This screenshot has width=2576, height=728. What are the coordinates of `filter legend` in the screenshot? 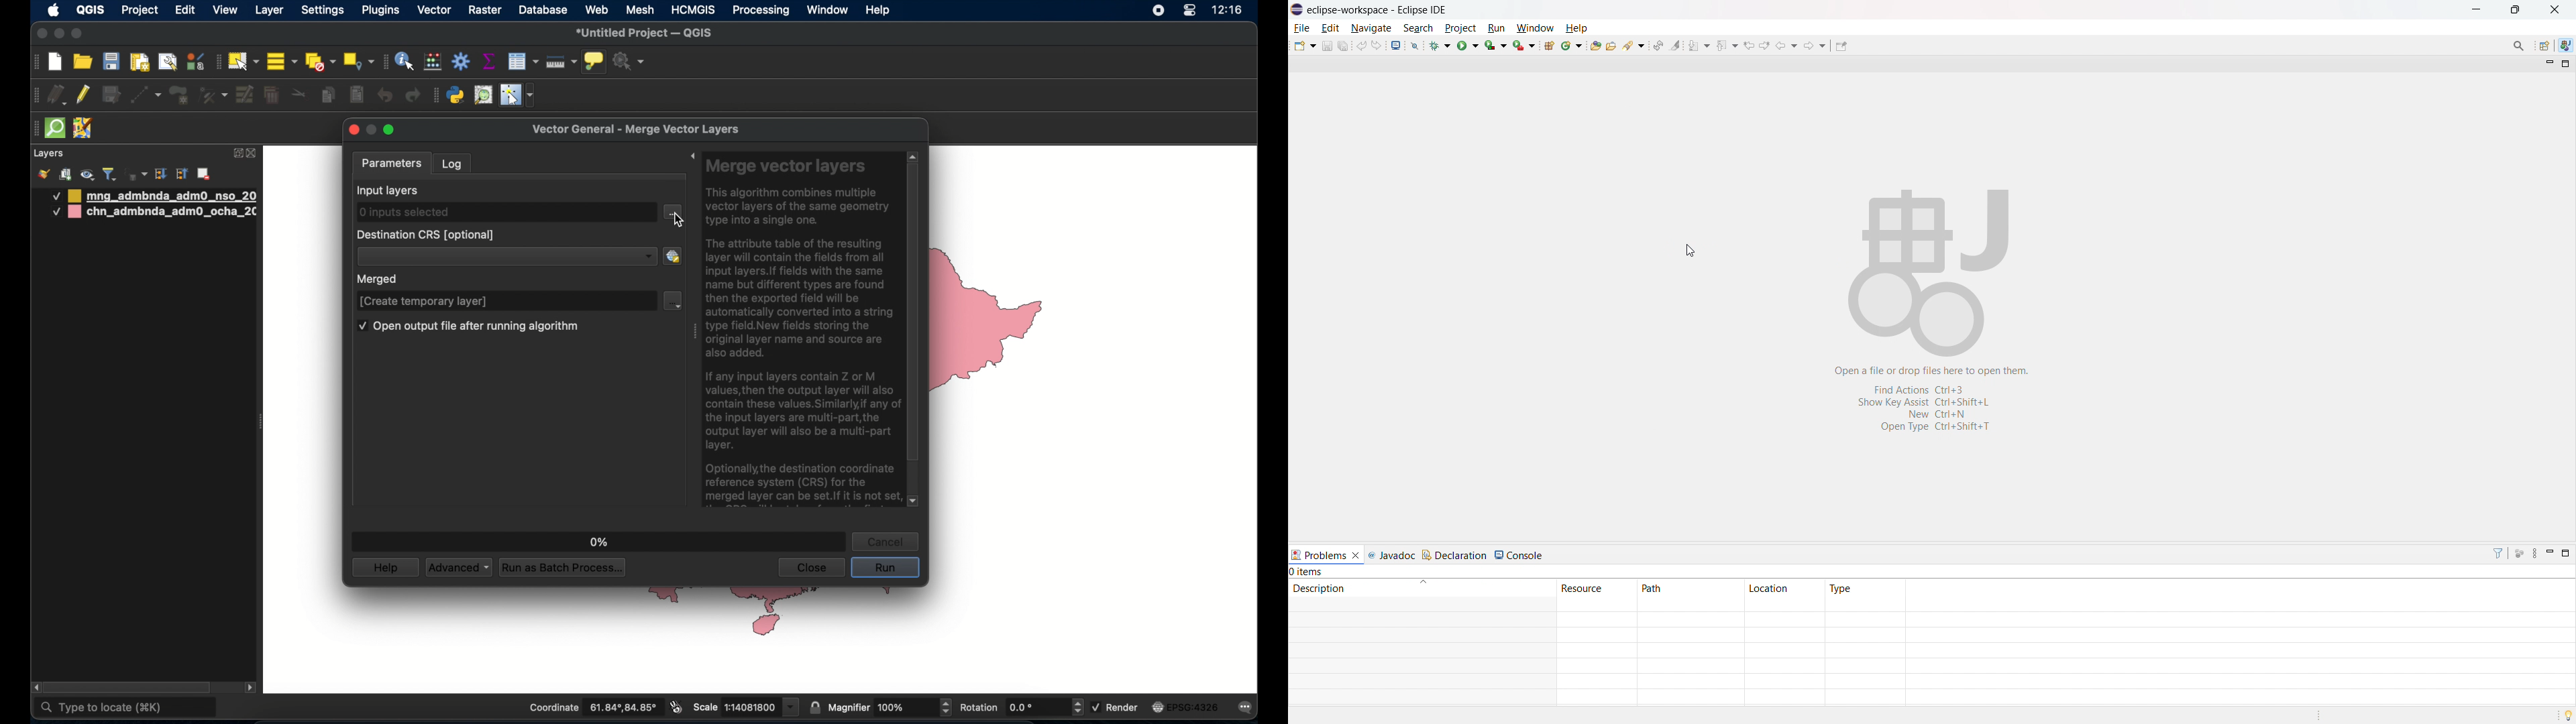 It's located at (109, 174).